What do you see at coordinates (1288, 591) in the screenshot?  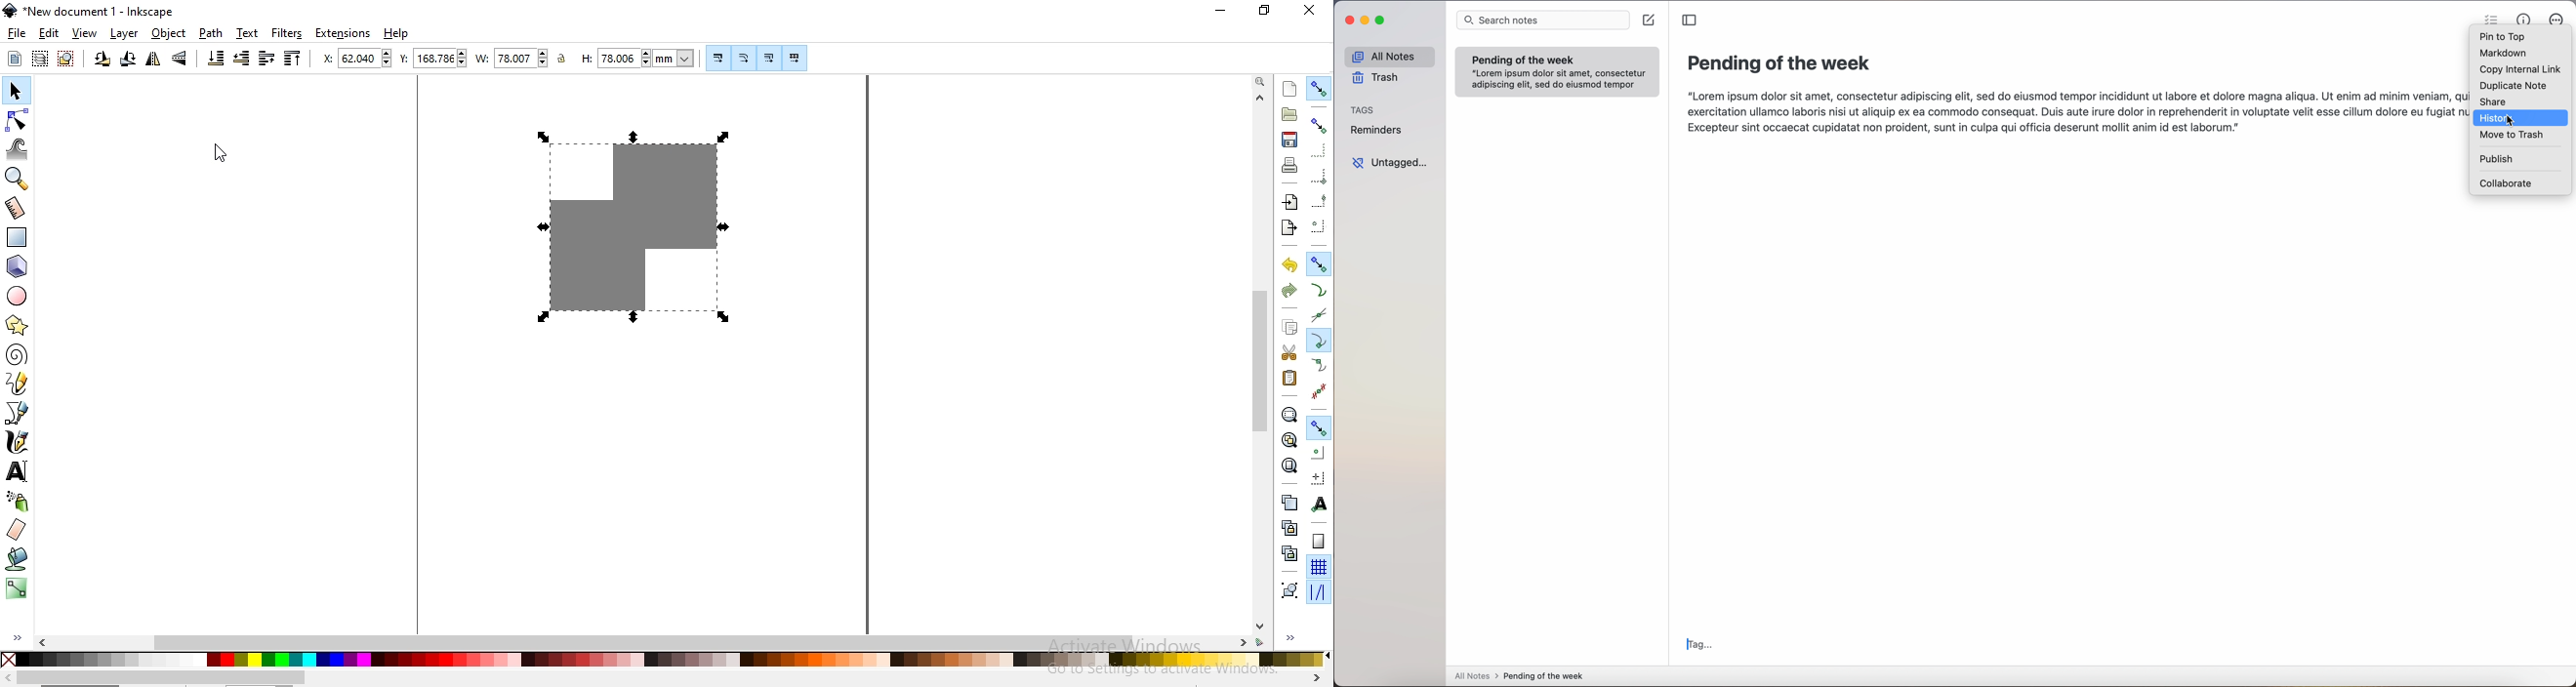 I see `group objects` at bounding box center [1288, 591].